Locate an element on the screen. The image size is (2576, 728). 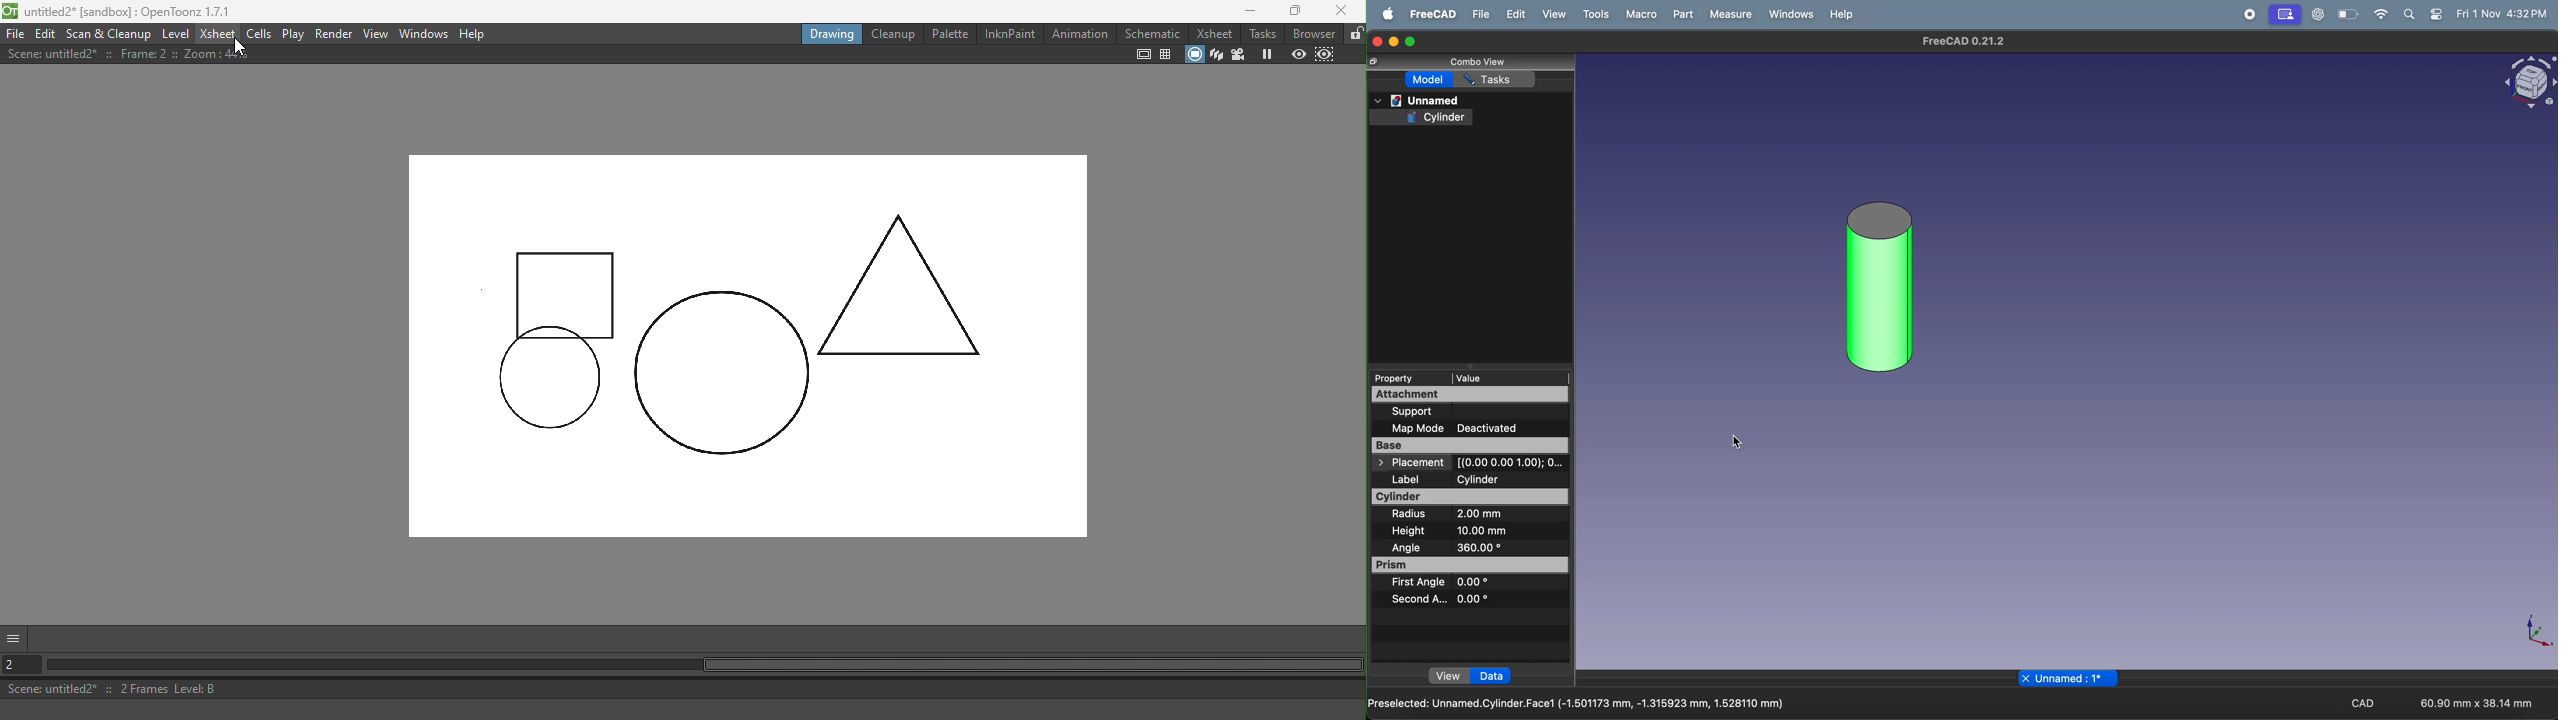
Xsheet is located at coordinates (218, 33).